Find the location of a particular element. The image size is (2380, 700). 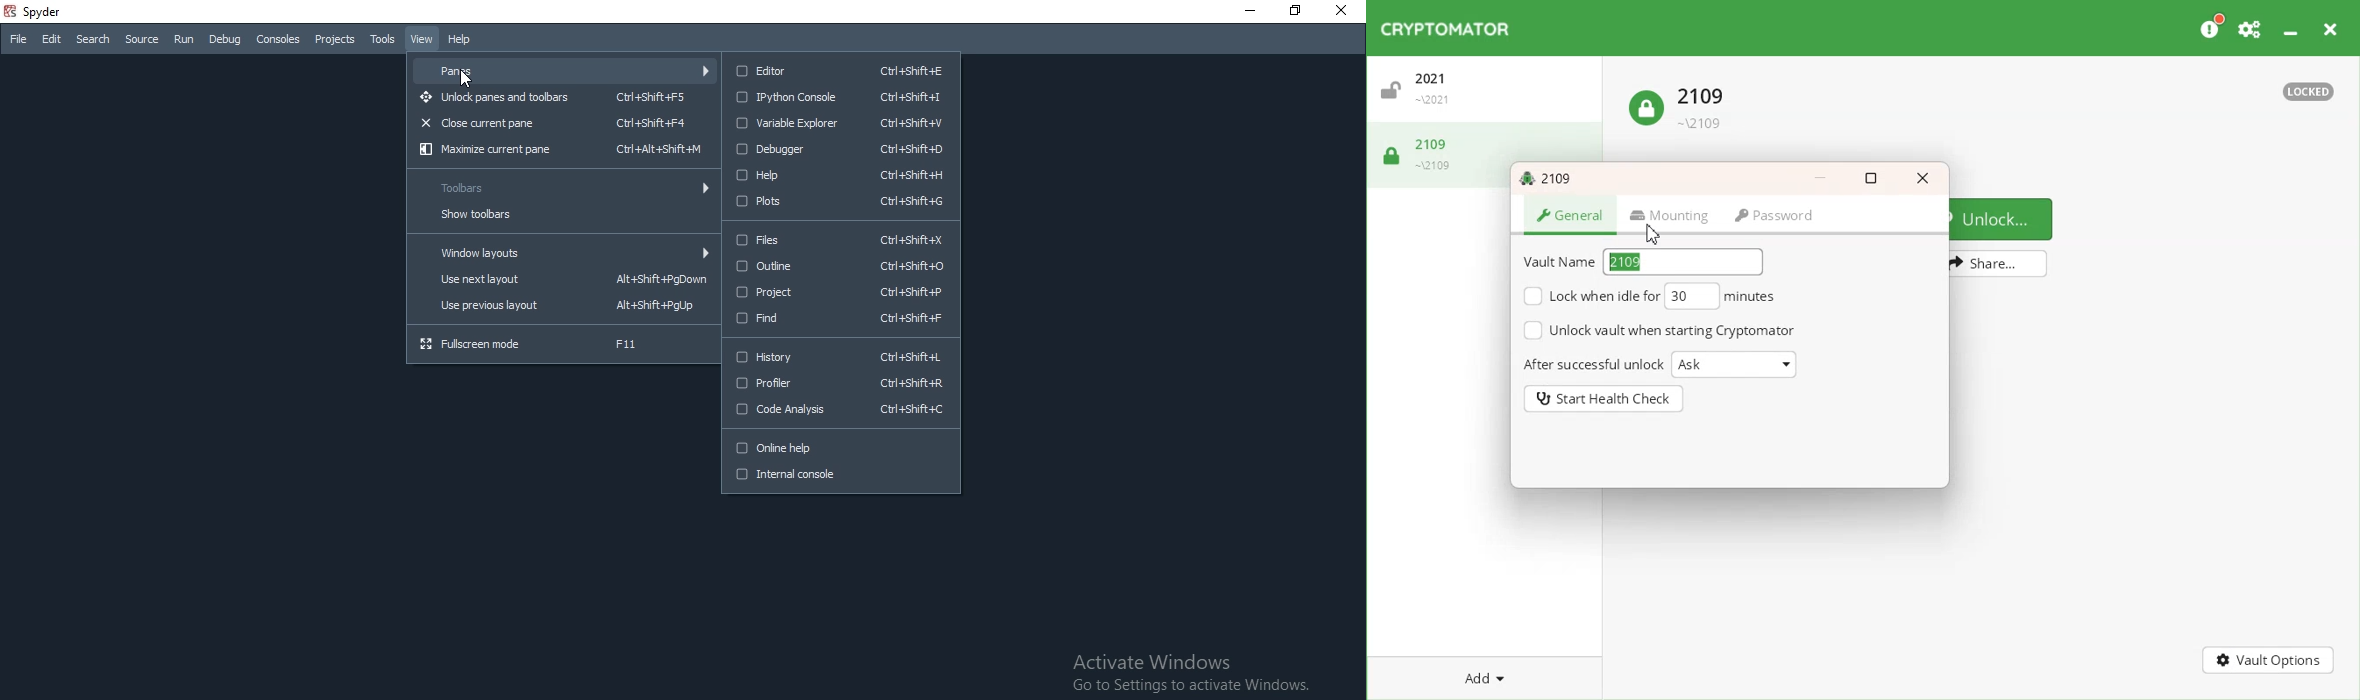

Tools is located at coordinates (384, 38).